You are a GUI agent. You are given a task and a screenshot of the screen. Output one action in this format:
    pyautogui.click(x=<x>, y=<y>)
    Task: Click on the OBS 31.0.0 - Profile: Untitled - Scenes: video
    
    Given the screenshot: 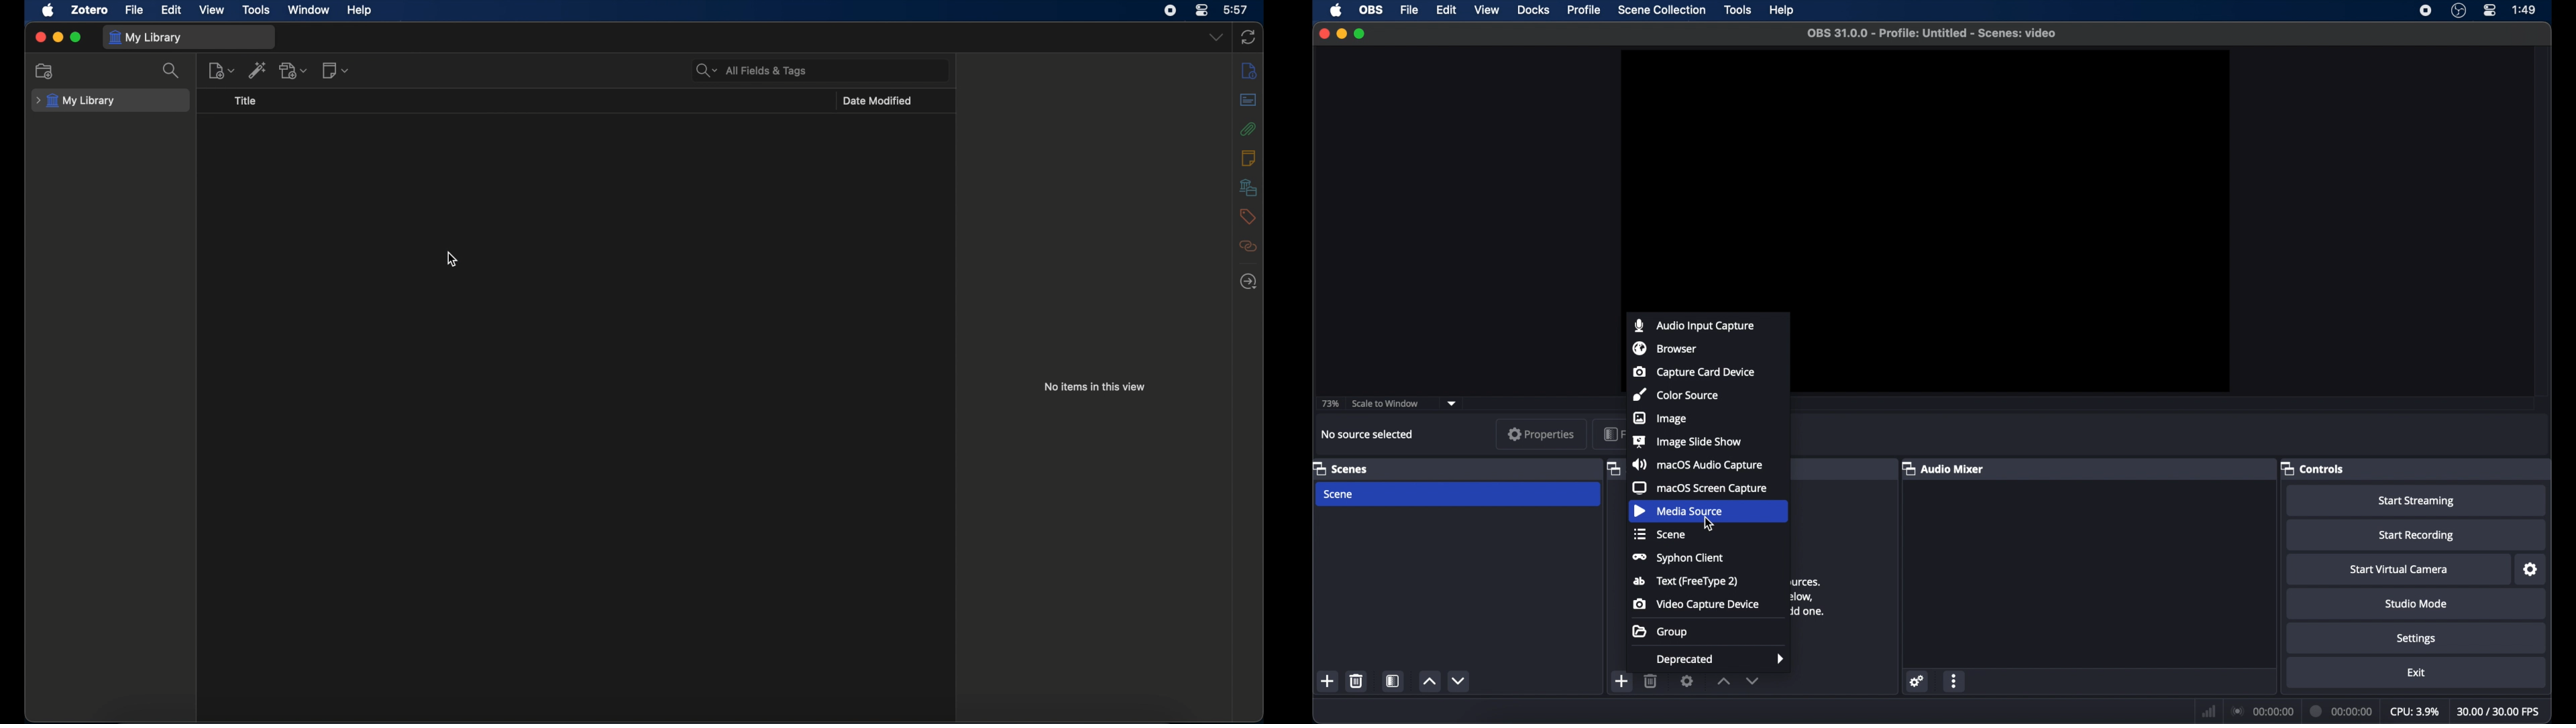 What is the action you would take?
    pyautogui.click(x=1932, y=34)
    